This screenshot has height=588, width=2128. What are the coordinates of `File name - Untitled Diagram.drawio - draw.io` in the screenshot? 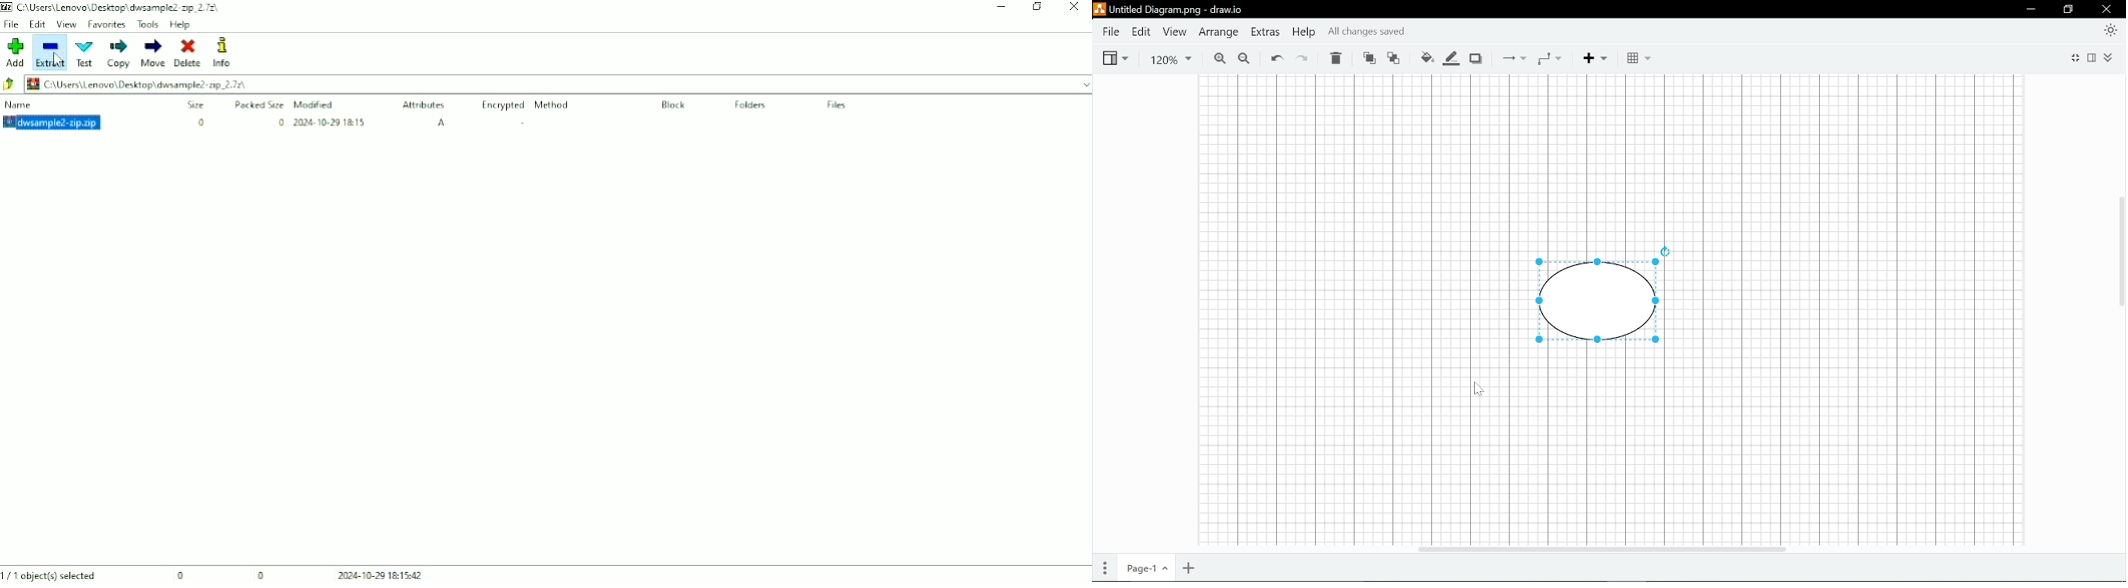 It's located at (1174, 8).